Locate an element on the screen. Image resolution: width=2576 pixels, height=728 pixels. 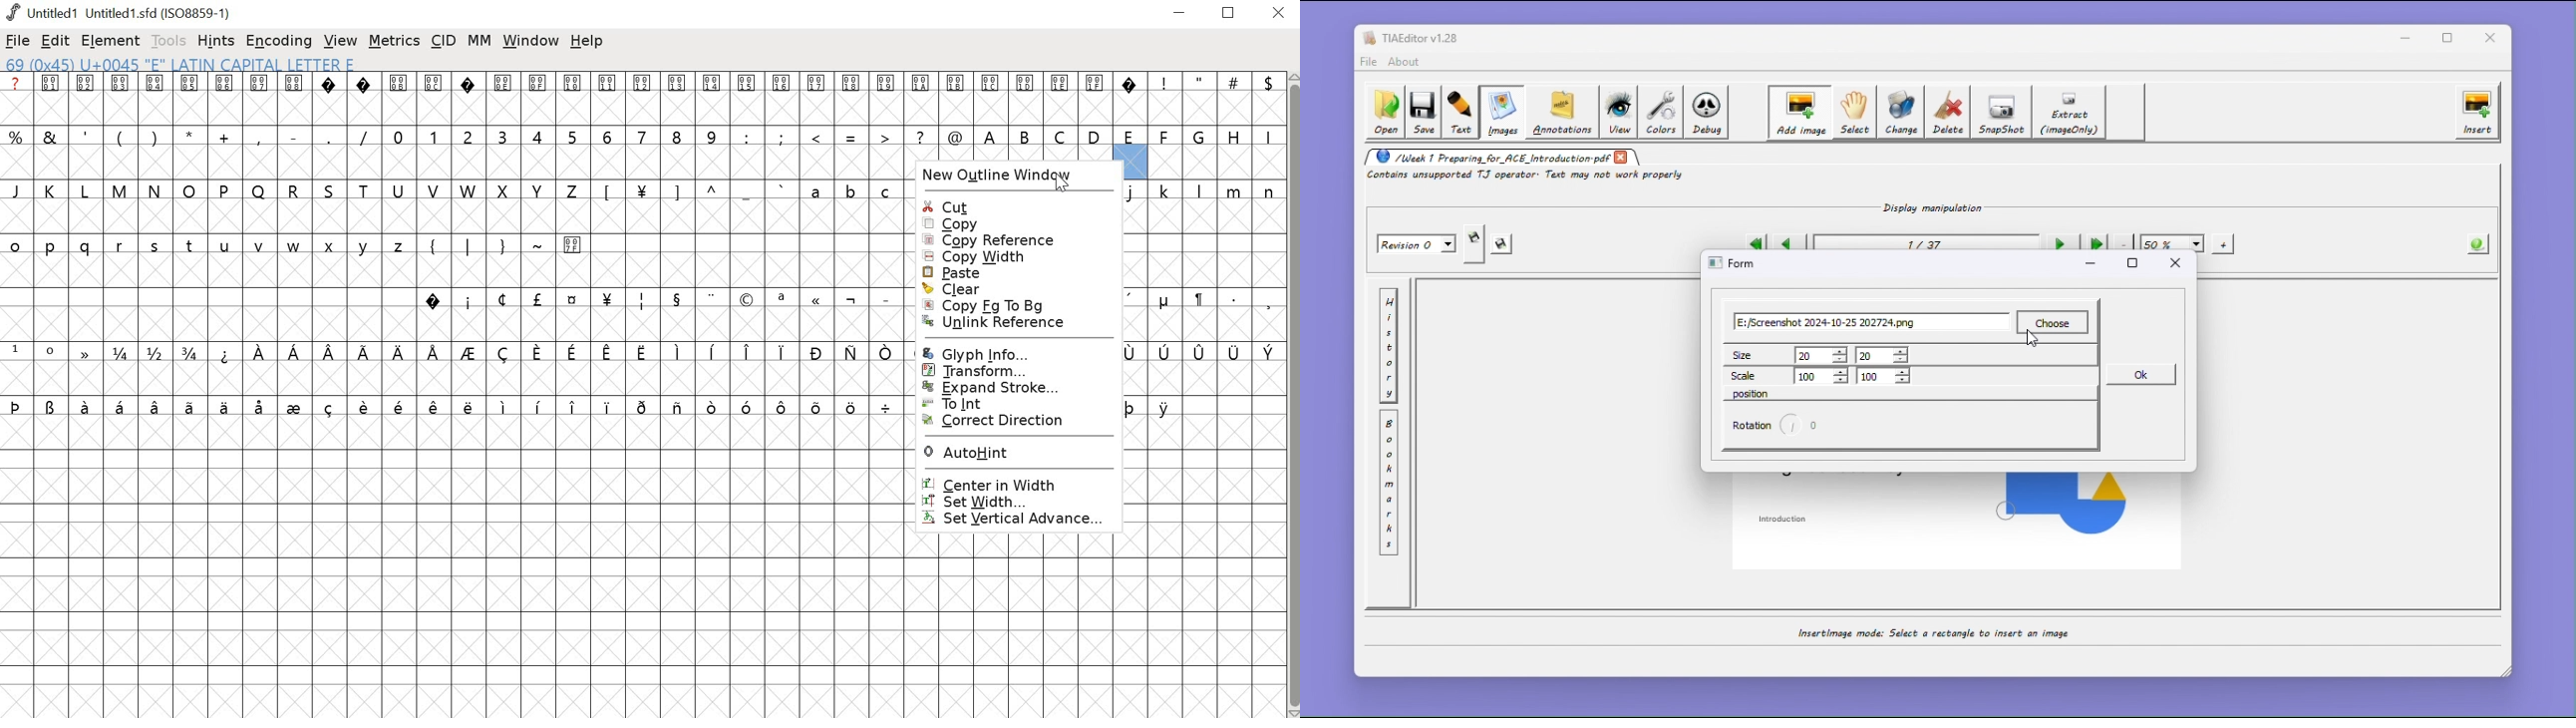
symbols is located at coordinates (855, 138).